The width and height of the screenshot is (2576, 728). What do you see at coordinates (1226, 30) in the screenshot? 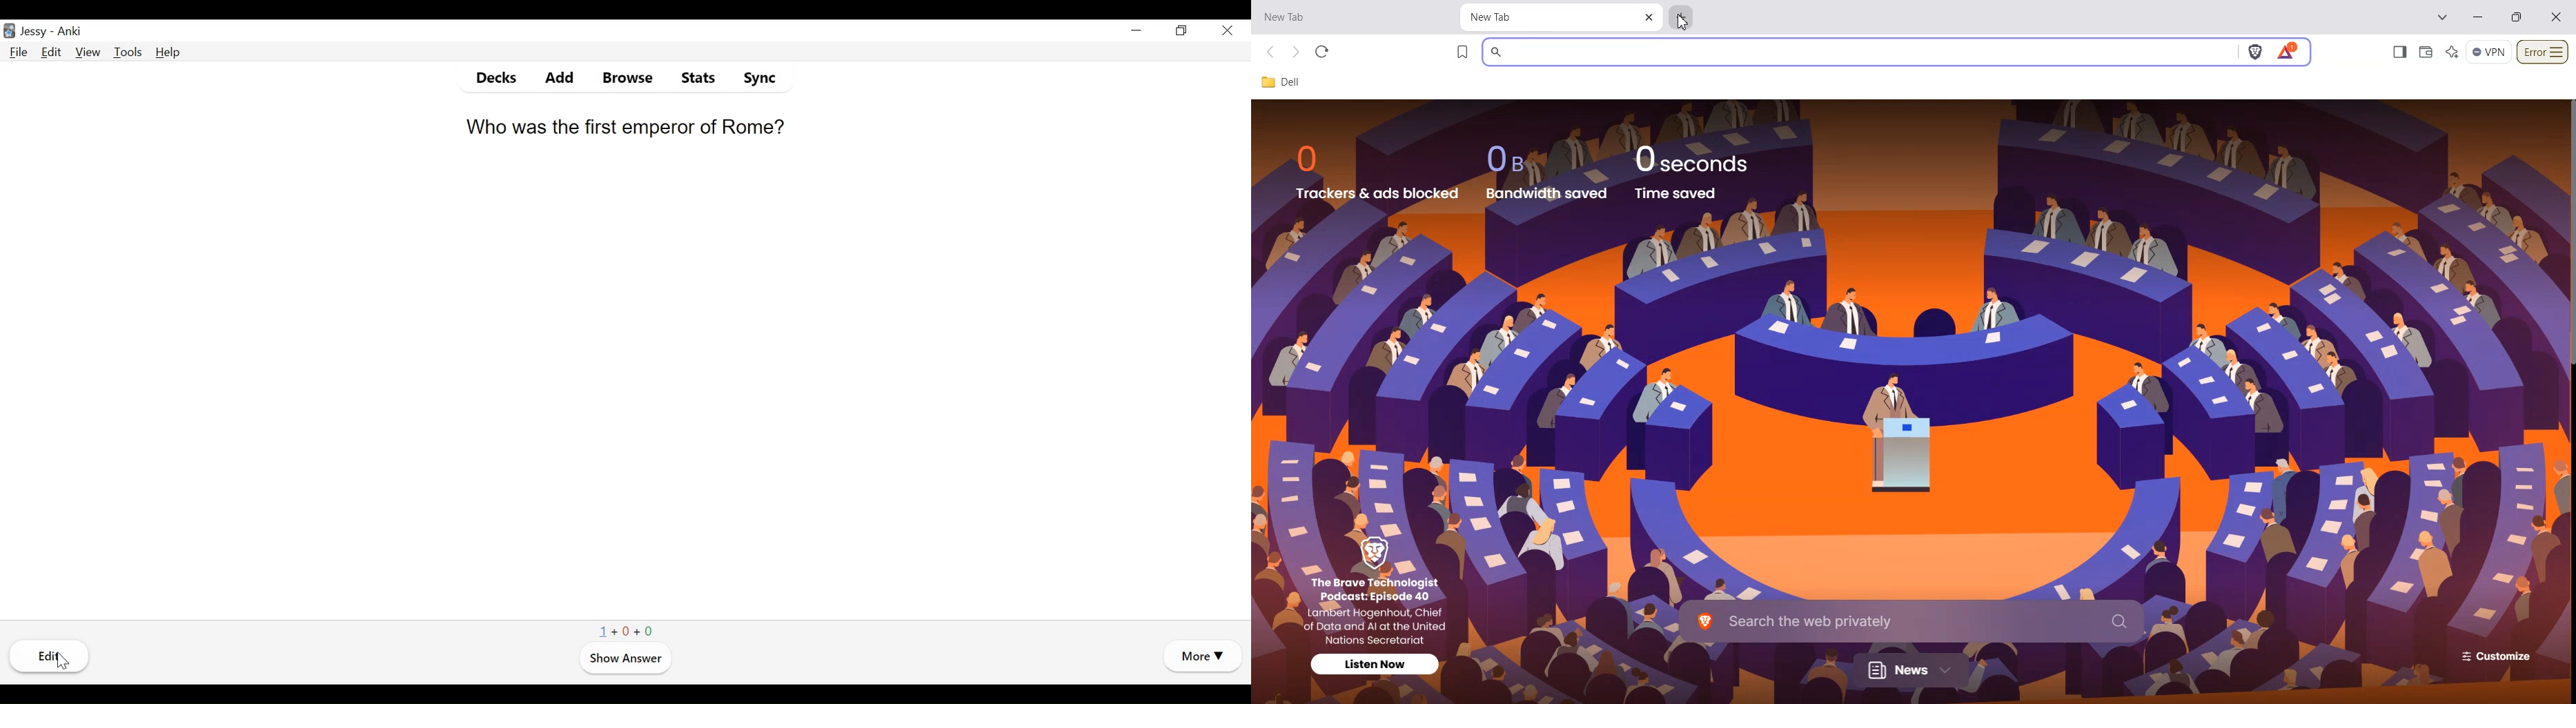
I see `Close` at bounding box center [1226, 30].